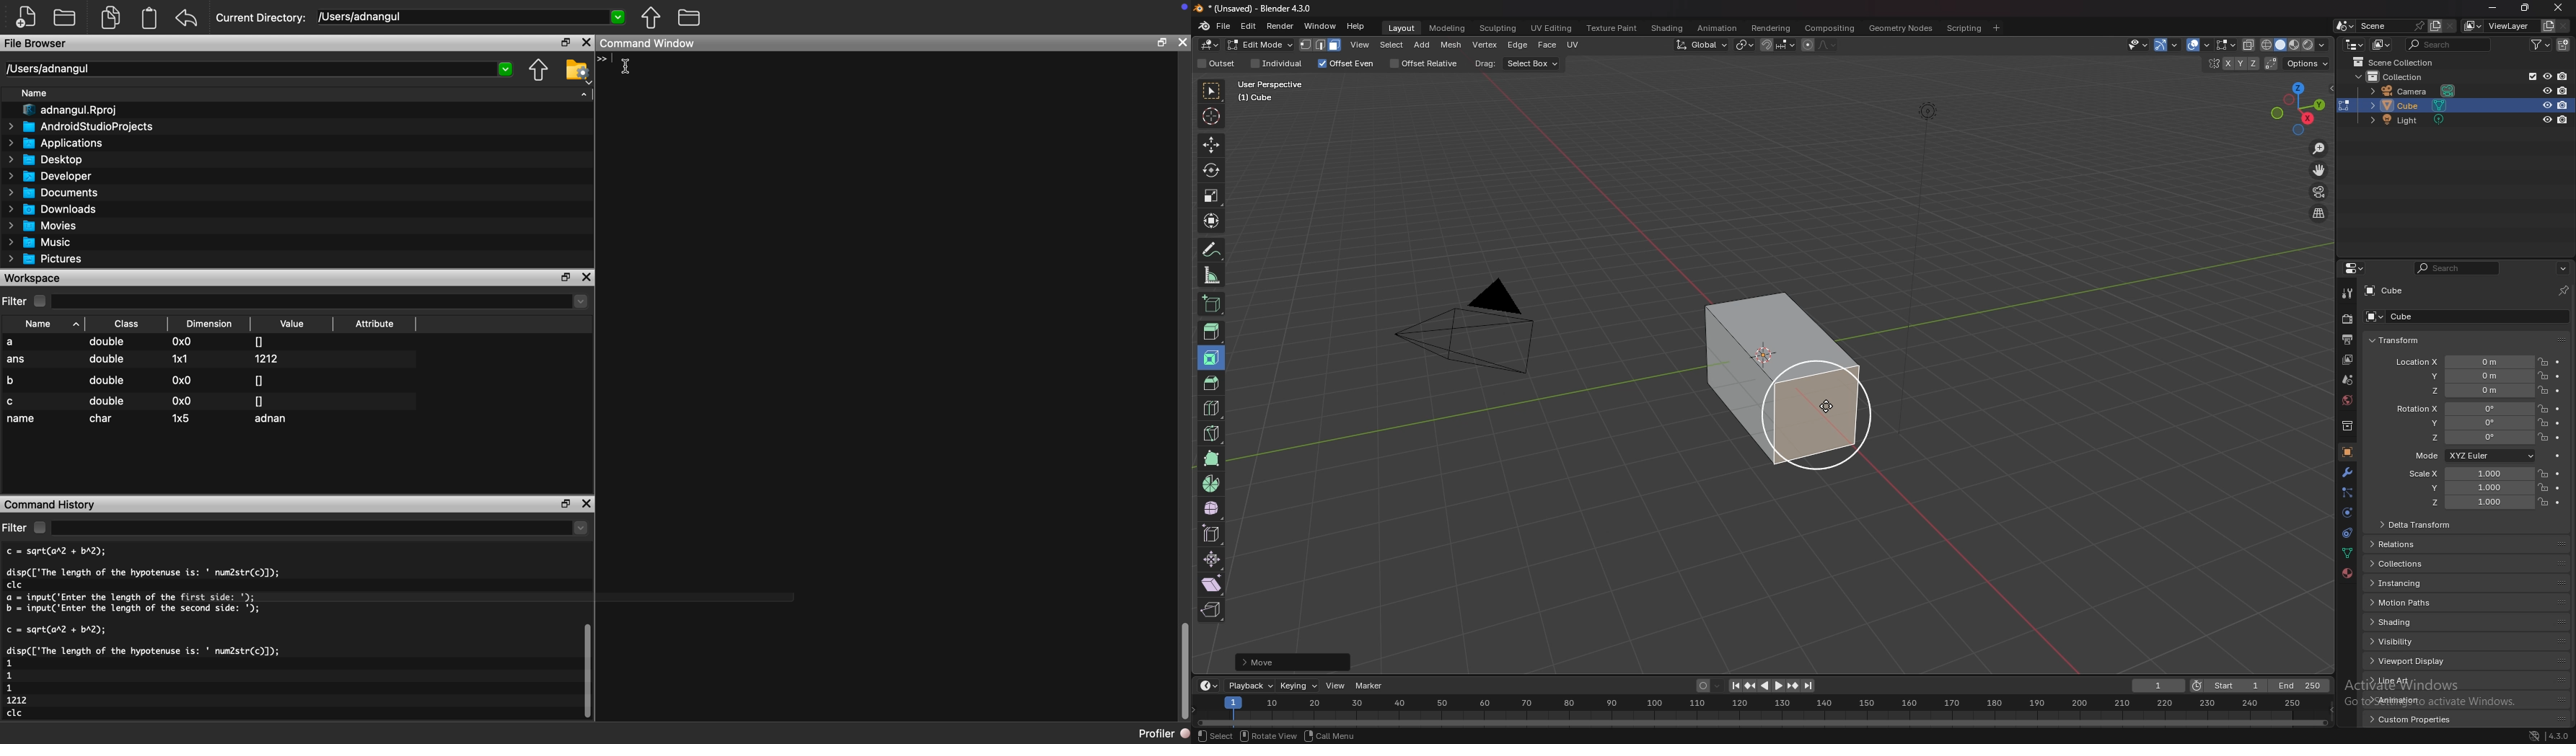 The height and width of the screenshot is (756, 2576). Describe the element at coordinates (2558, 424) in the screenshot. I see `animate property` at that location.